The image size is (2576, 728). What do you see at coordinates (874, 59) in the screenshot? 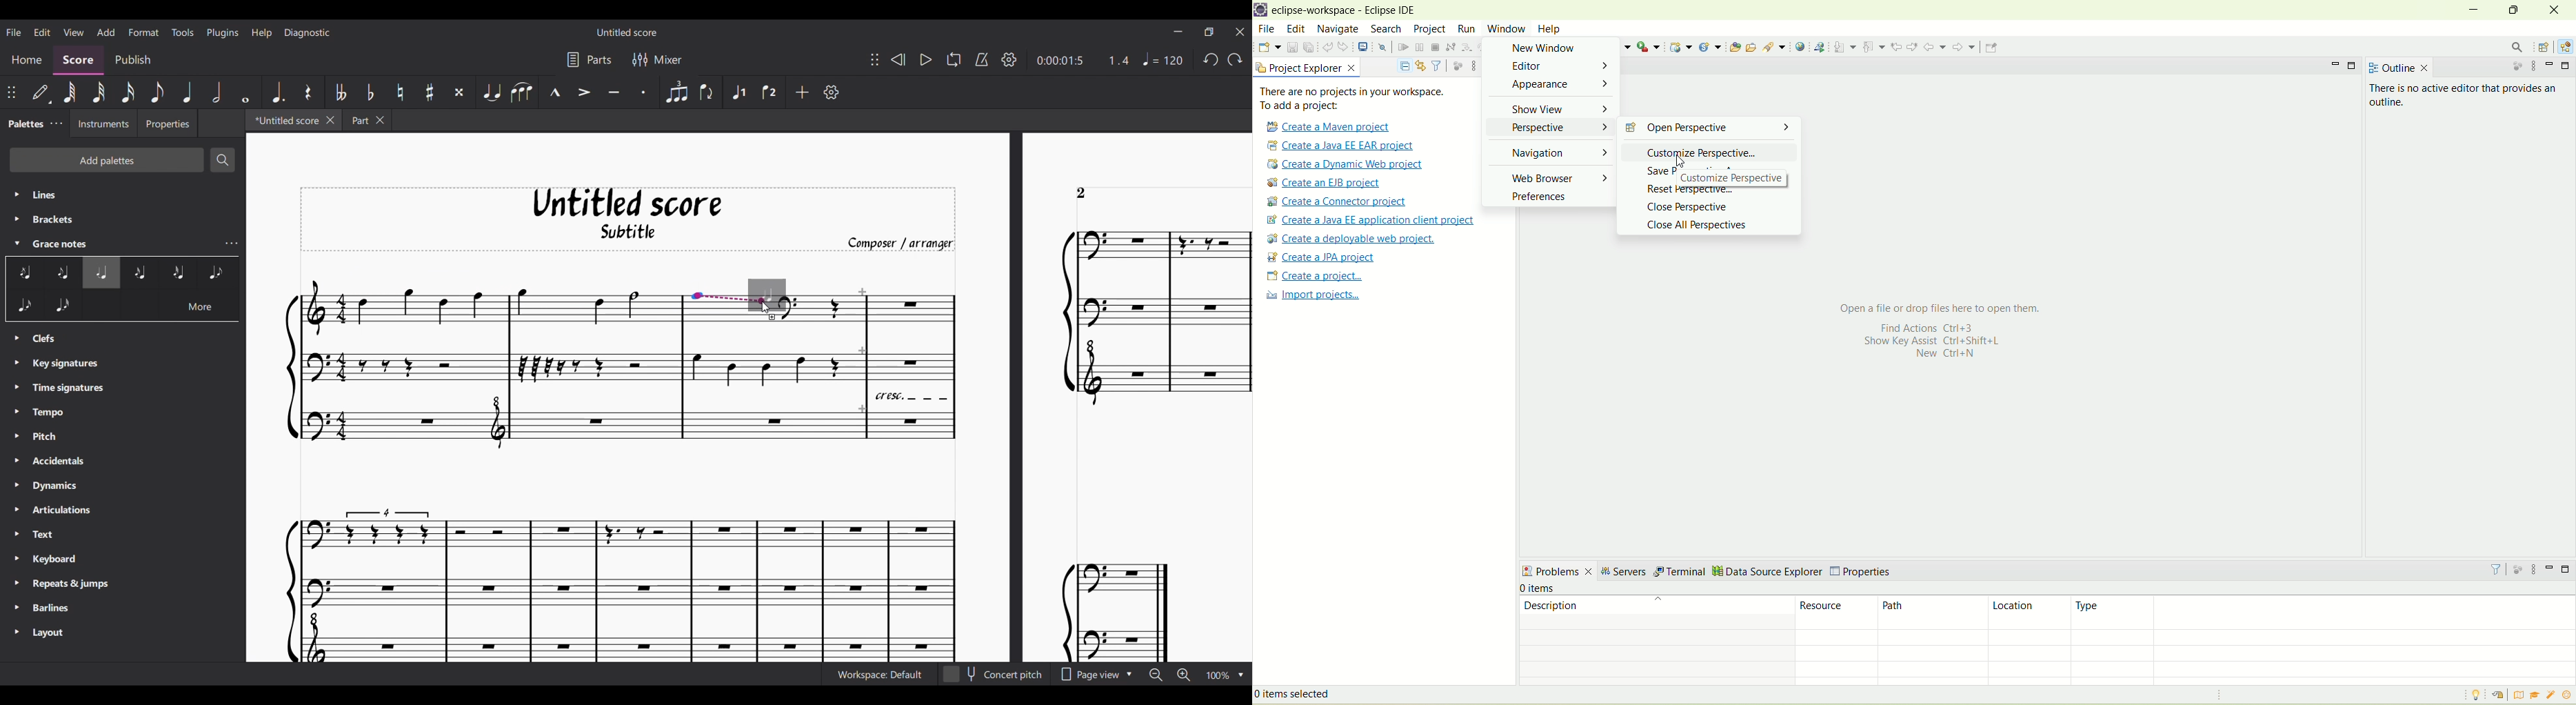
I see `Change position of toolbar attached` at bounding box center [874, 59].